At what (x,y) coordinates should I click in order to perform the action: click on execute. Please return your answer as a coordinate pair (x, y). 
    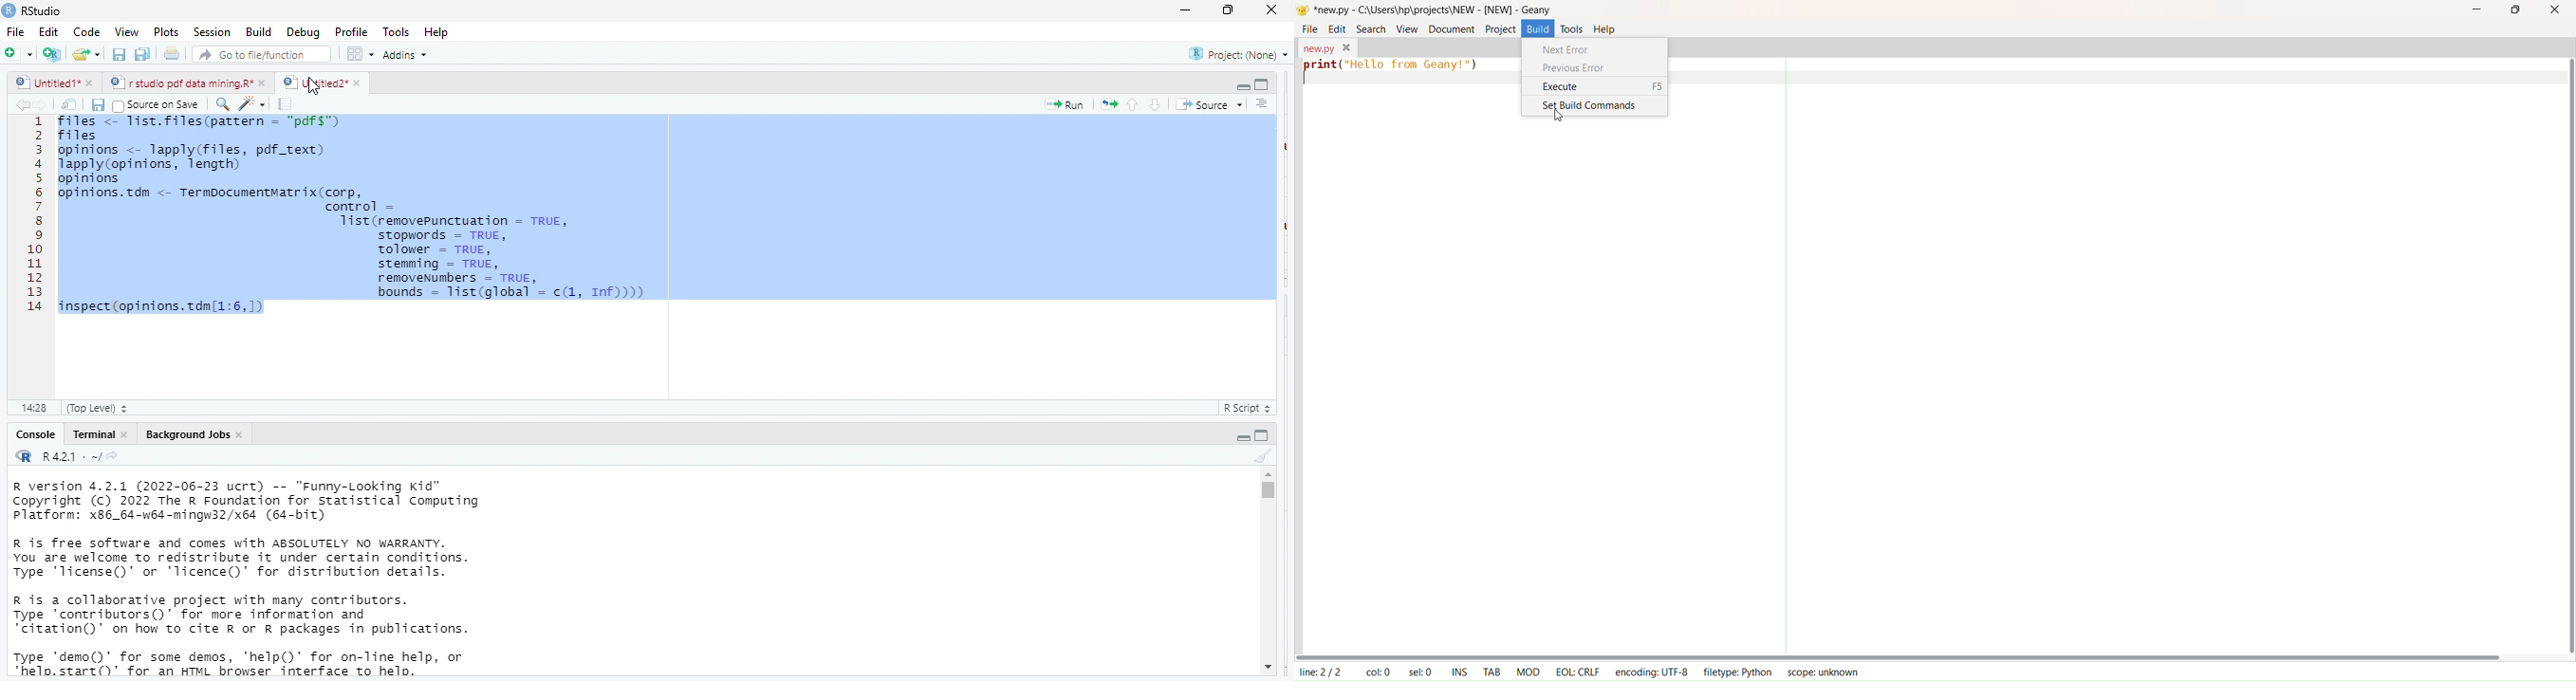
    Looking at the image, I should click on (1603, 87).